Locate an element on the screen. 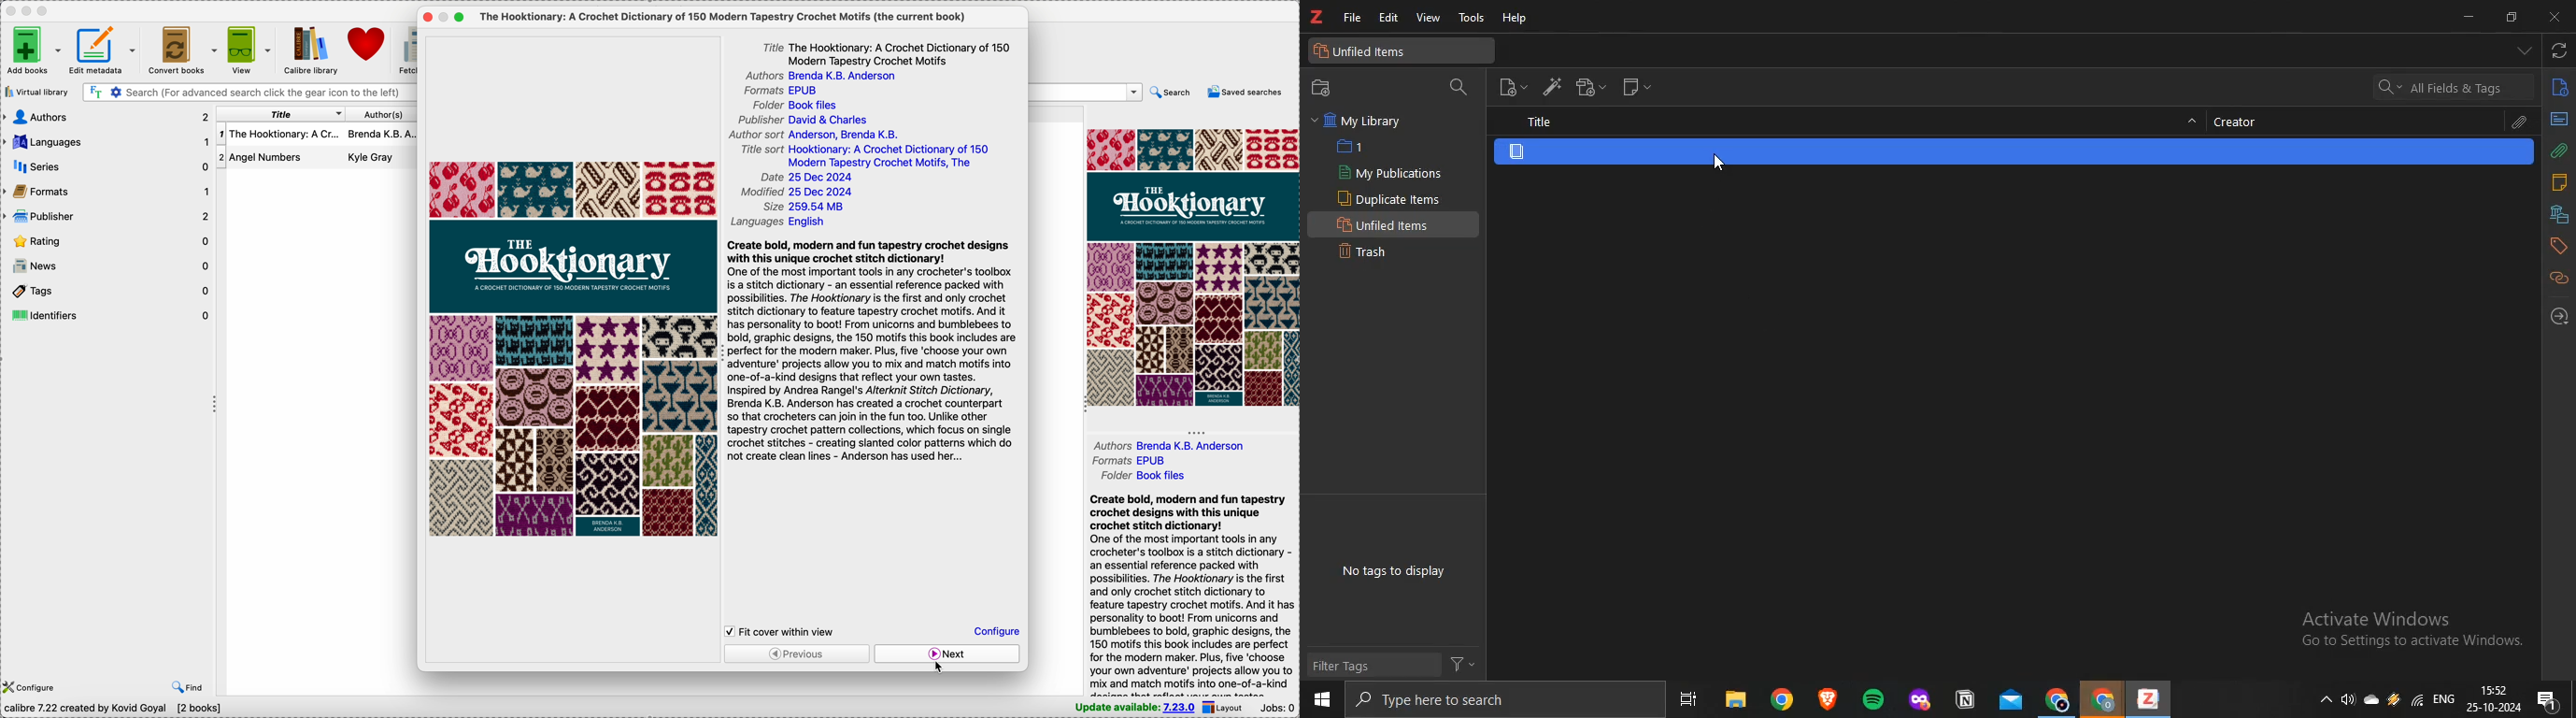 This screenshot has width=2576, height=728. tools is located at coordinates (1473, 20).